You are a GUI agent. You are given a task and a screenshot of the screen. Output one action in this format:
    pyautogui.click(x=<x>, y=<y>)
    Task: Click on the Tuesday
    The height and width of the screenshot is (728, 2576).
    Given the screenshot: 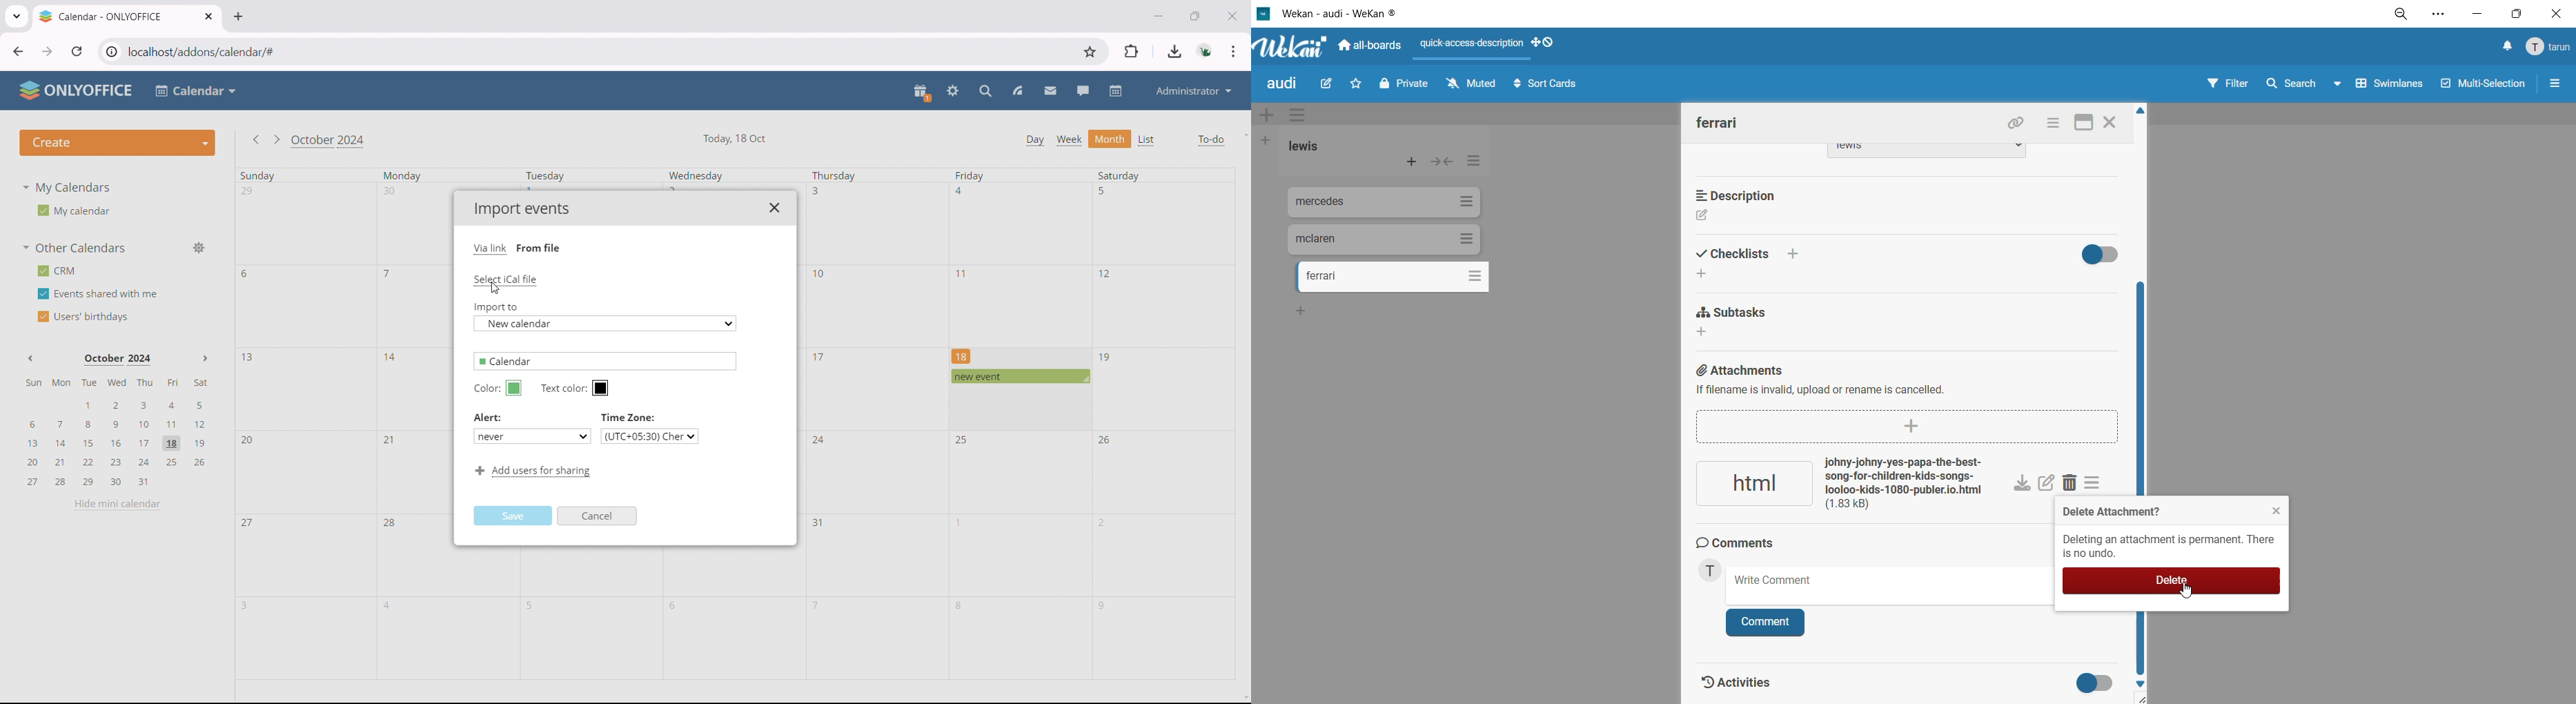 What is the action you would take?
    pyautogui.click(x=547, y=176)
    